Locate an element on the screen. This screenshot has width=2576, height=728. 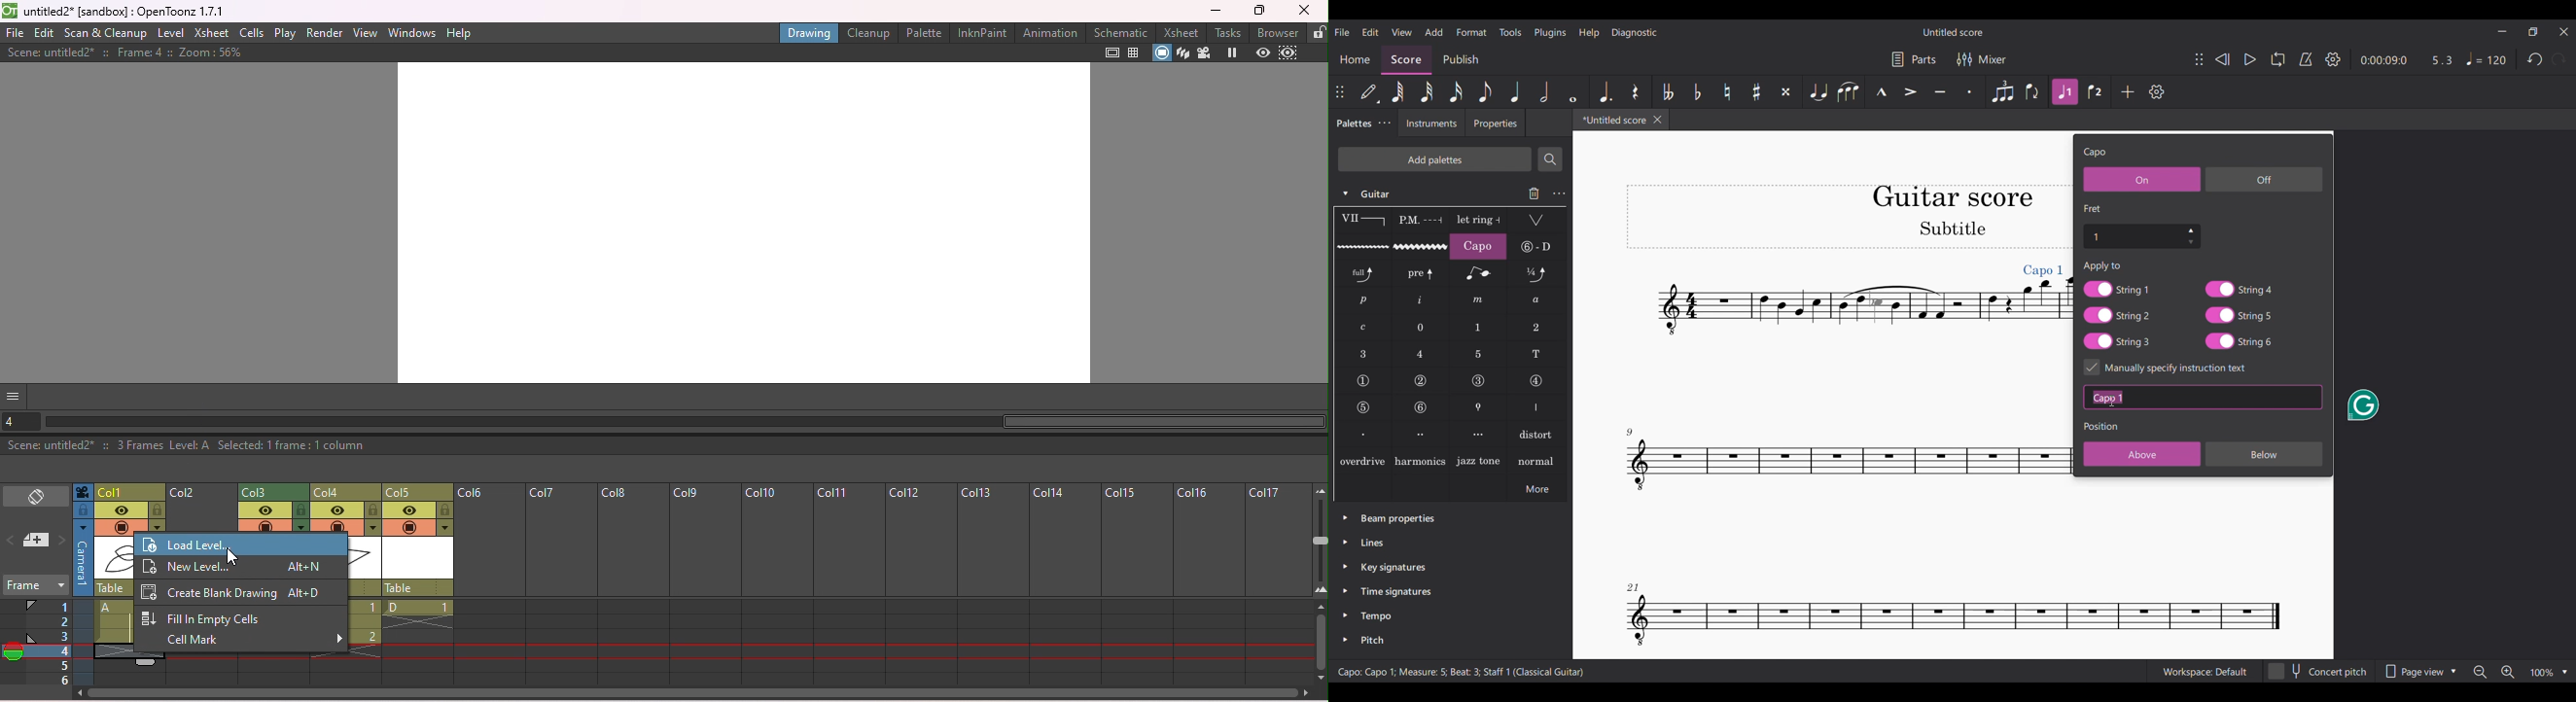
Accent is located at coordinates (1911, 92).